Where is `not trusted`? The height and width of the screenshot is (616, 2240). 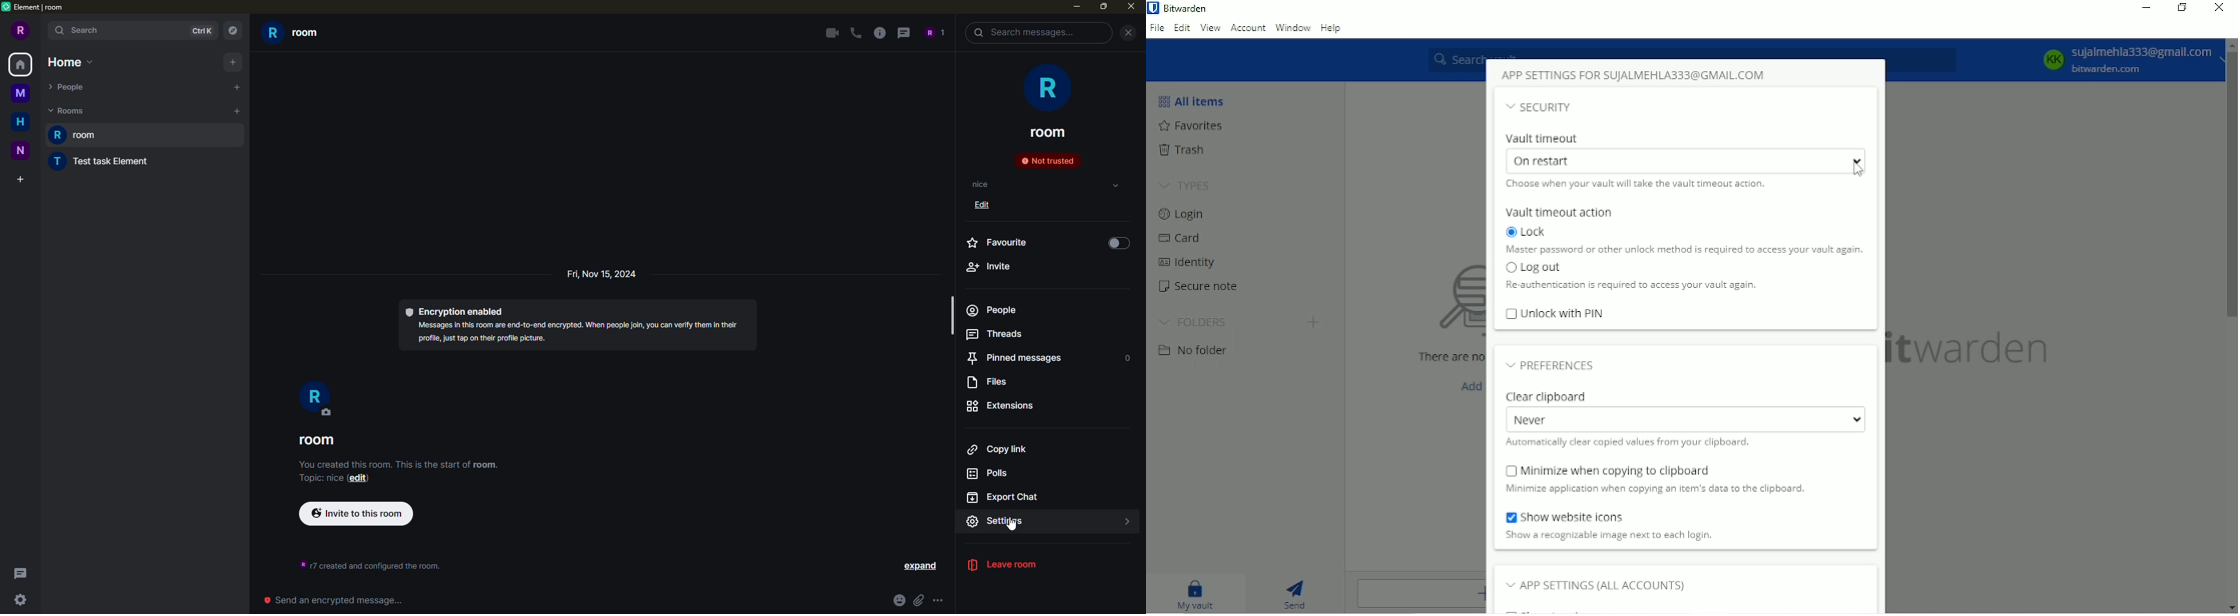
not trusted is located at coordinates (1048, 160).